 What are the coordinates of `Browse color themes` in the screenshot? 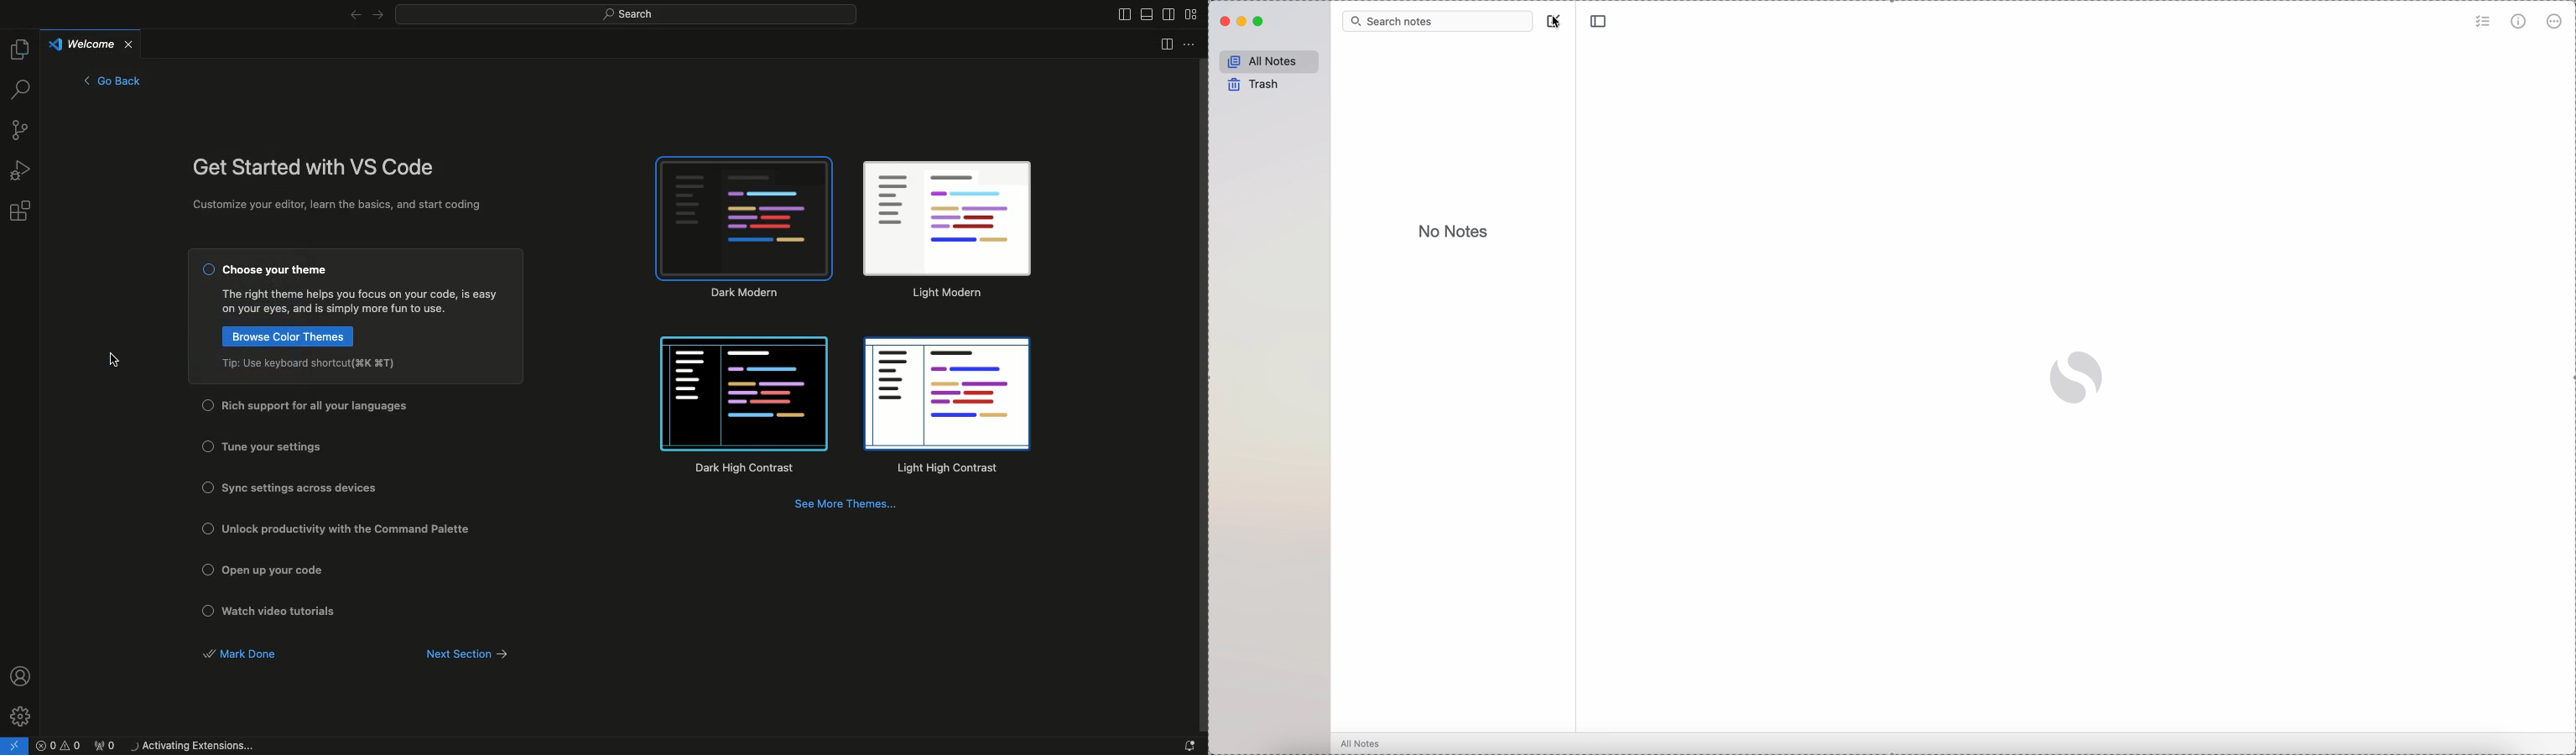 It's located at (286, 336).